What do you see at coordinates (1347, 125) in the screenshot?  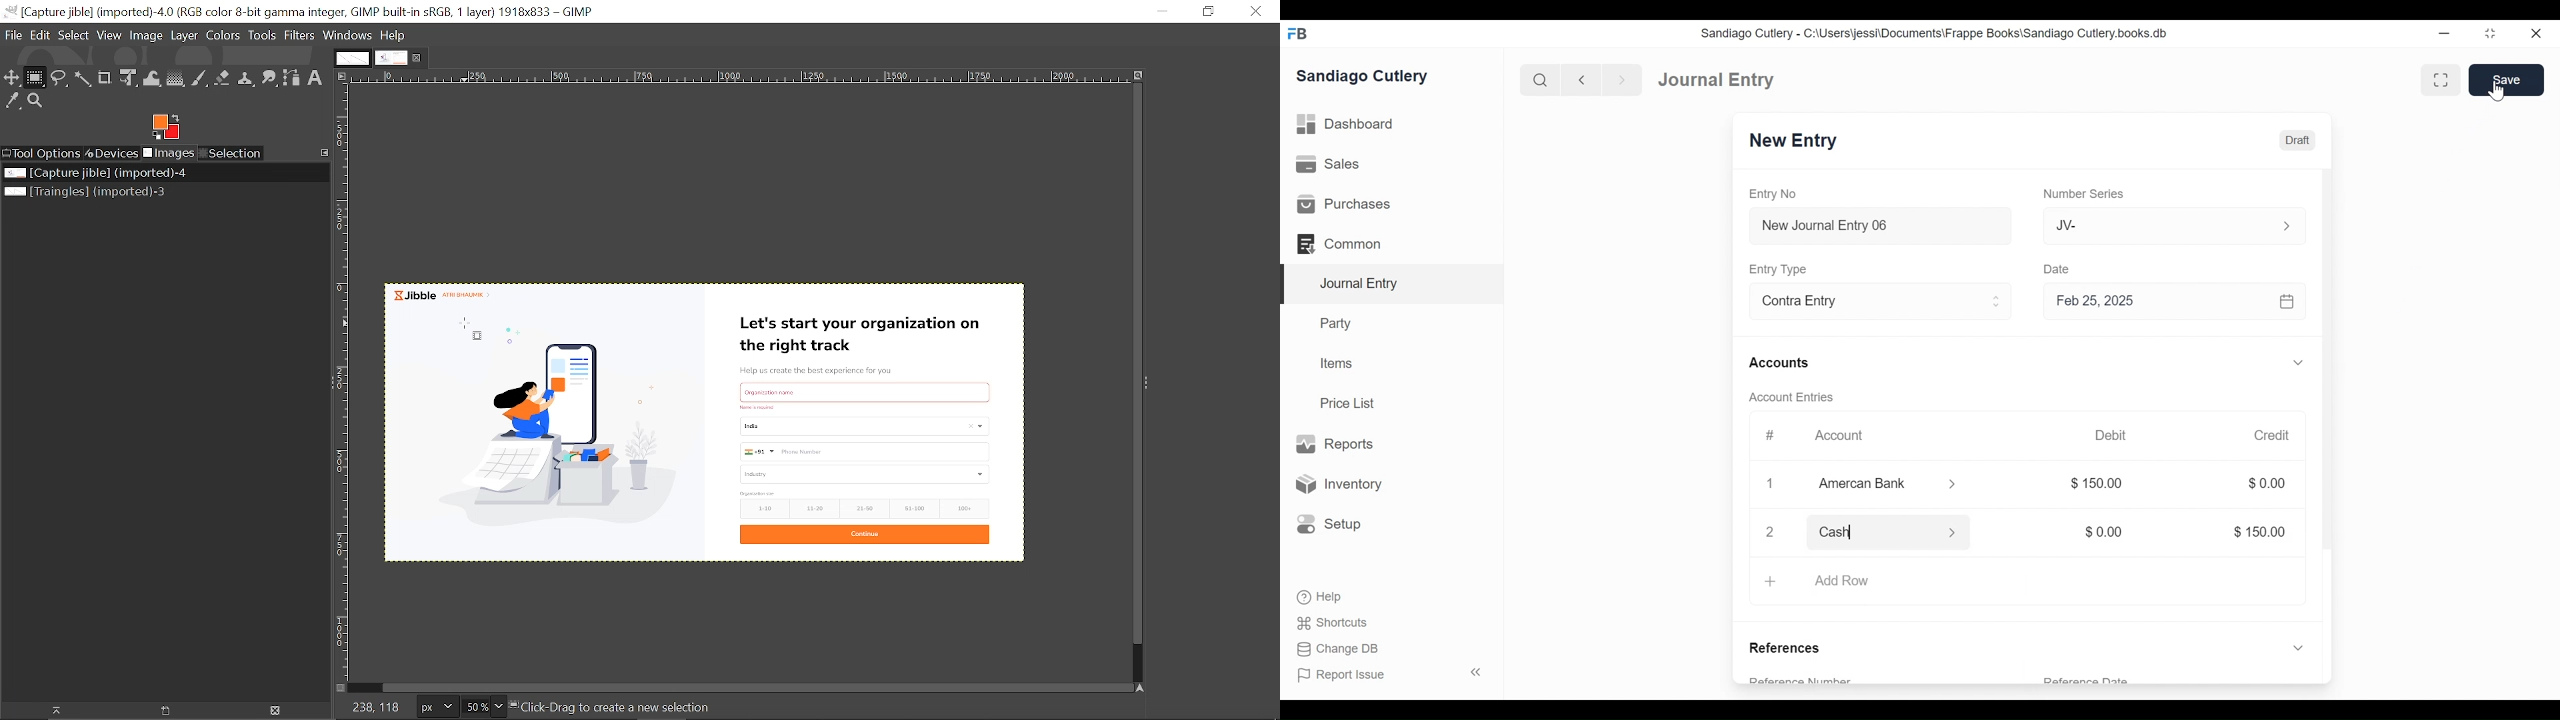 I see `Dashboard` at bounding box center [1347, 125].